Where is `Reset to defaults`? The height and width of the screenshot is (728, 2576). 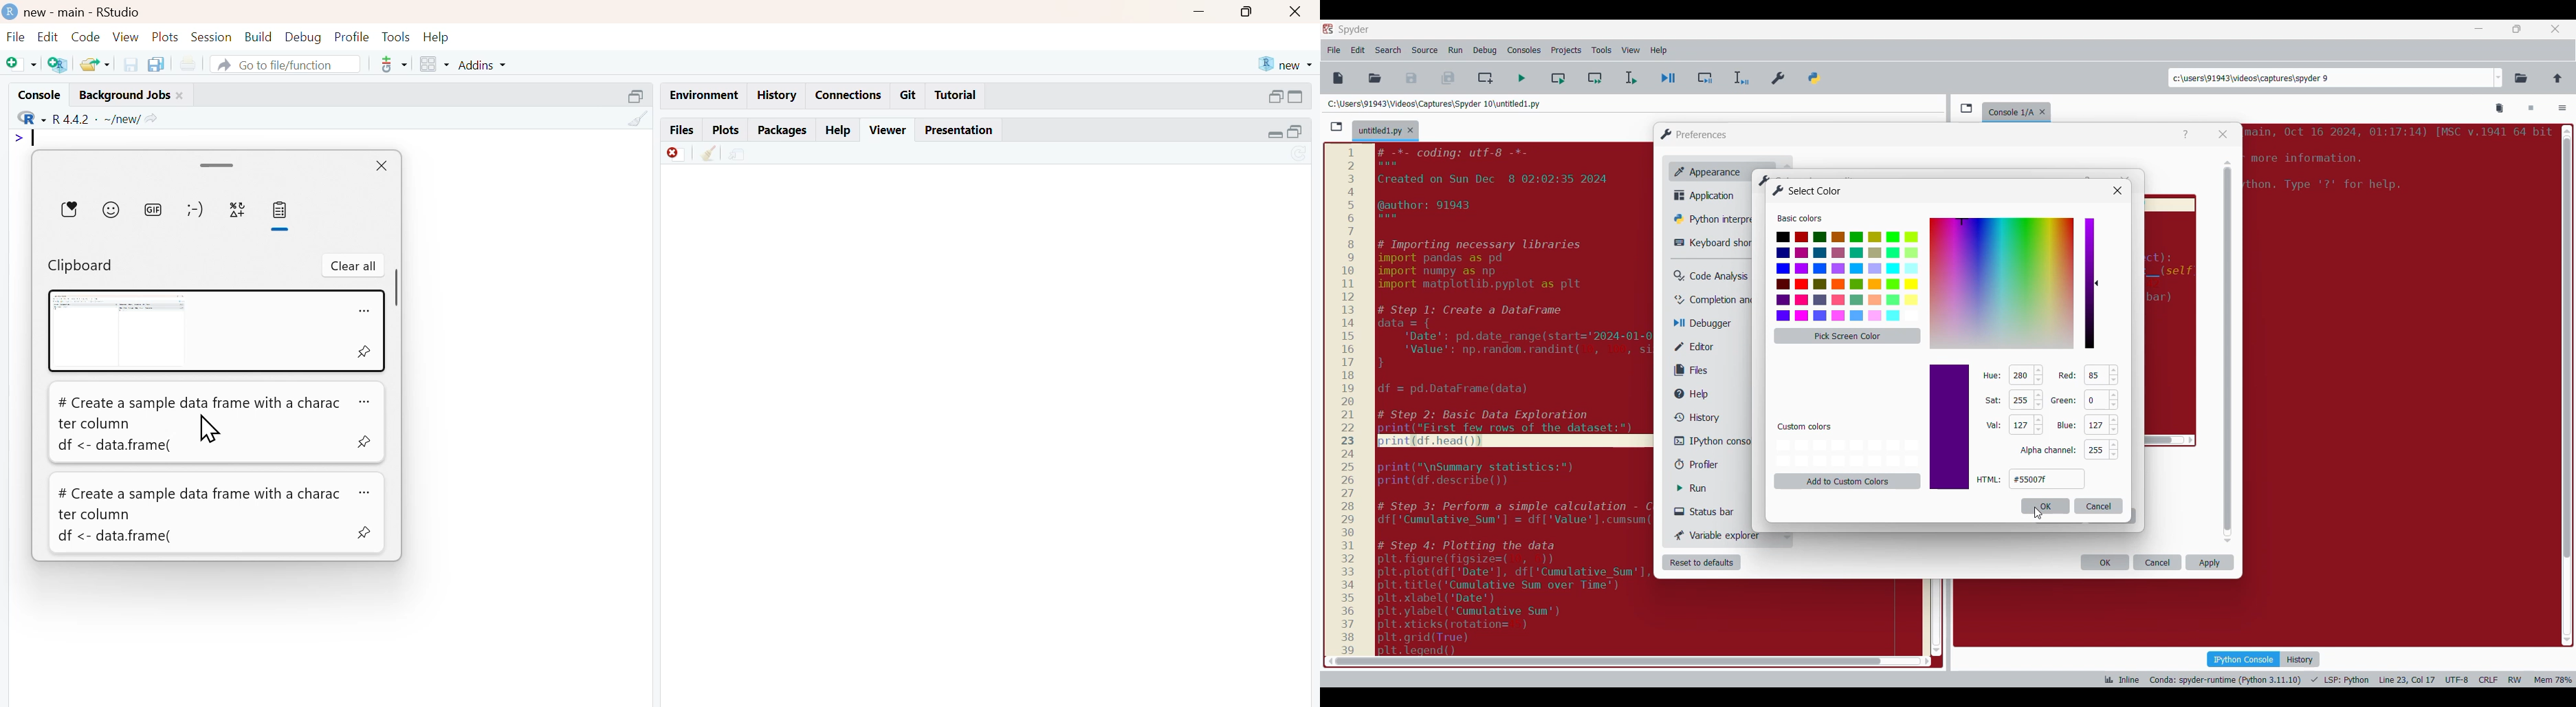
Reset to defaults is located at coordinates (1701, 562).